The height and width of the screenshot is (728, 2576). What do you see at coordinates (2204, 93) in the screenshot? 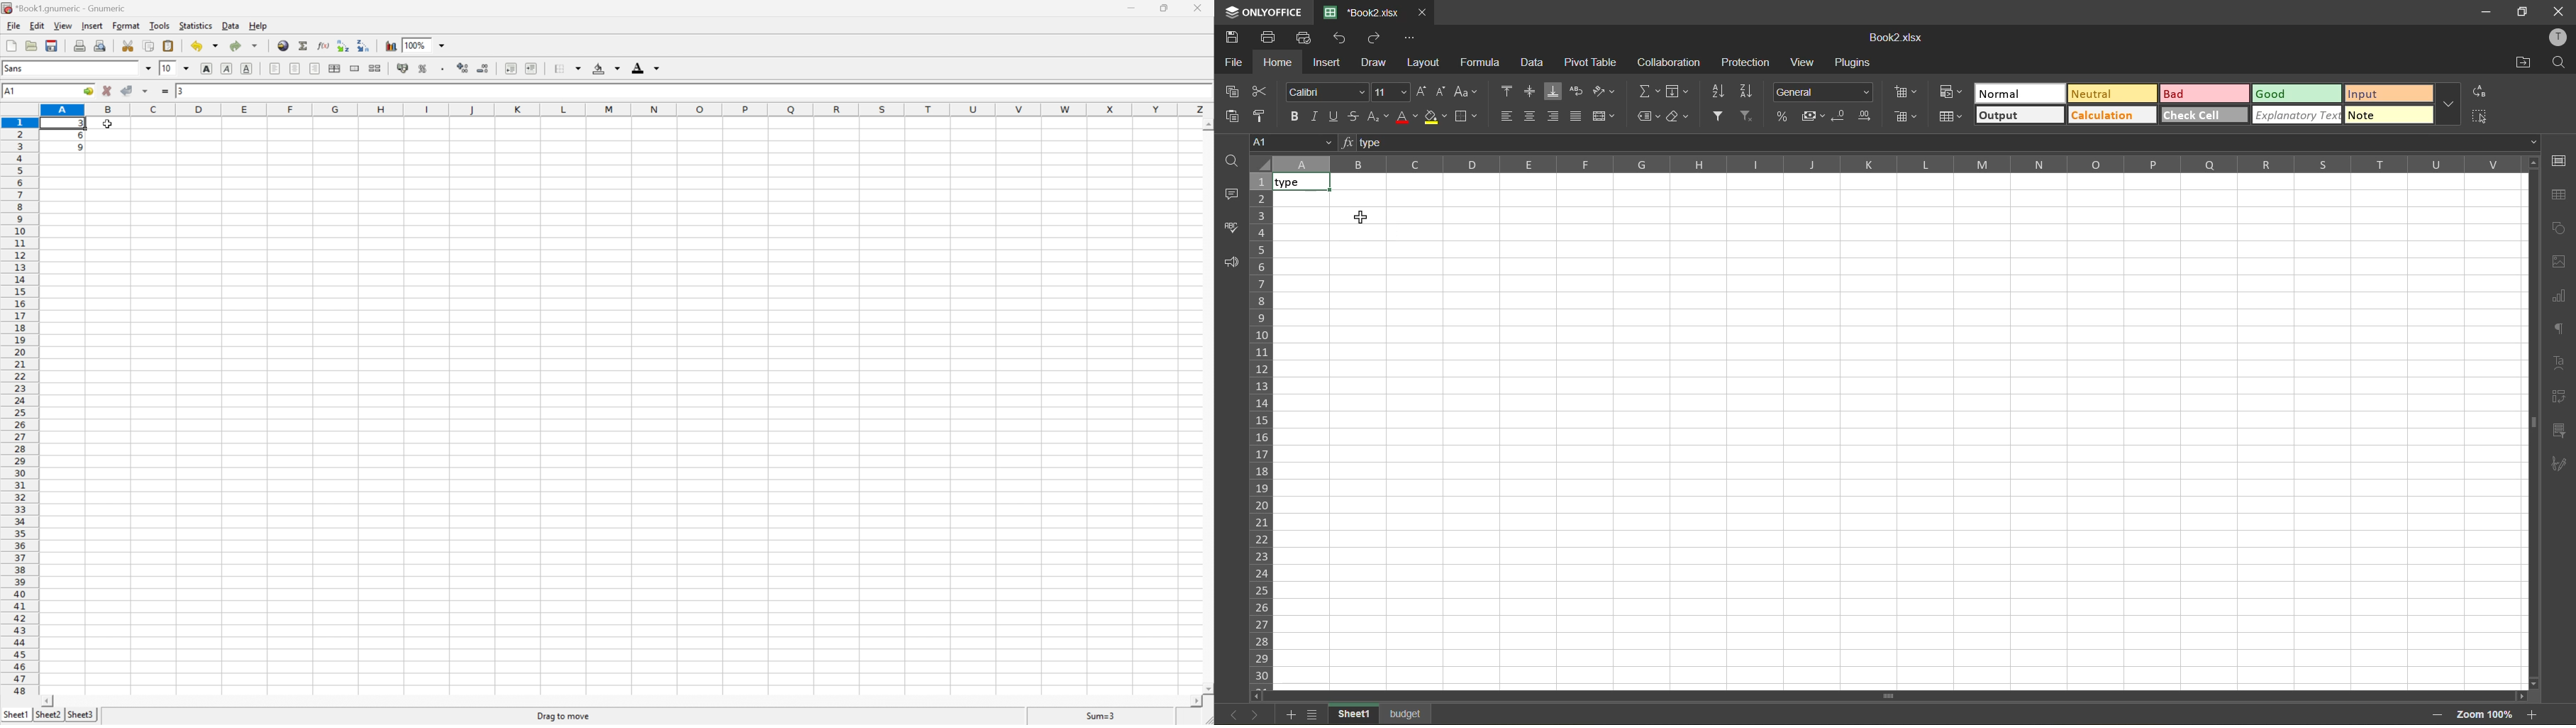
I see `bad` at bounding box center [2204, 93].